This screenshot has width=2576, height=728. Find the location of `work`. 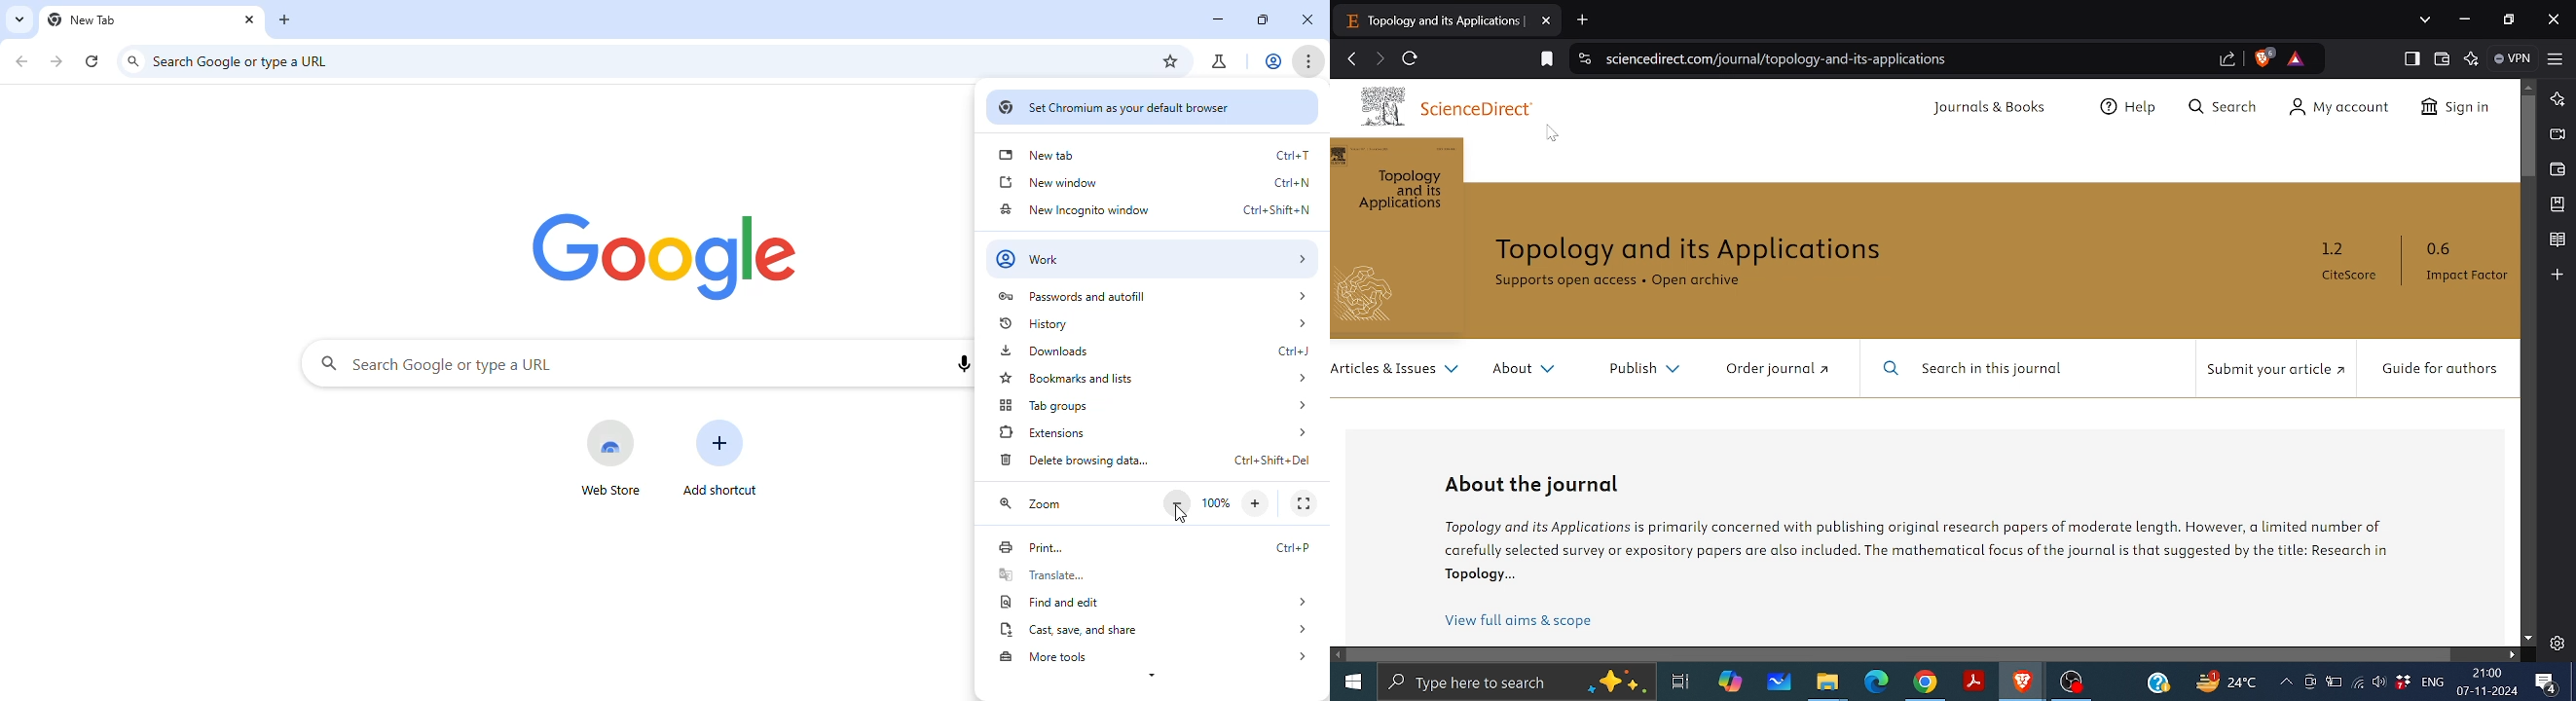

work is located at coordinates (1154, 258).